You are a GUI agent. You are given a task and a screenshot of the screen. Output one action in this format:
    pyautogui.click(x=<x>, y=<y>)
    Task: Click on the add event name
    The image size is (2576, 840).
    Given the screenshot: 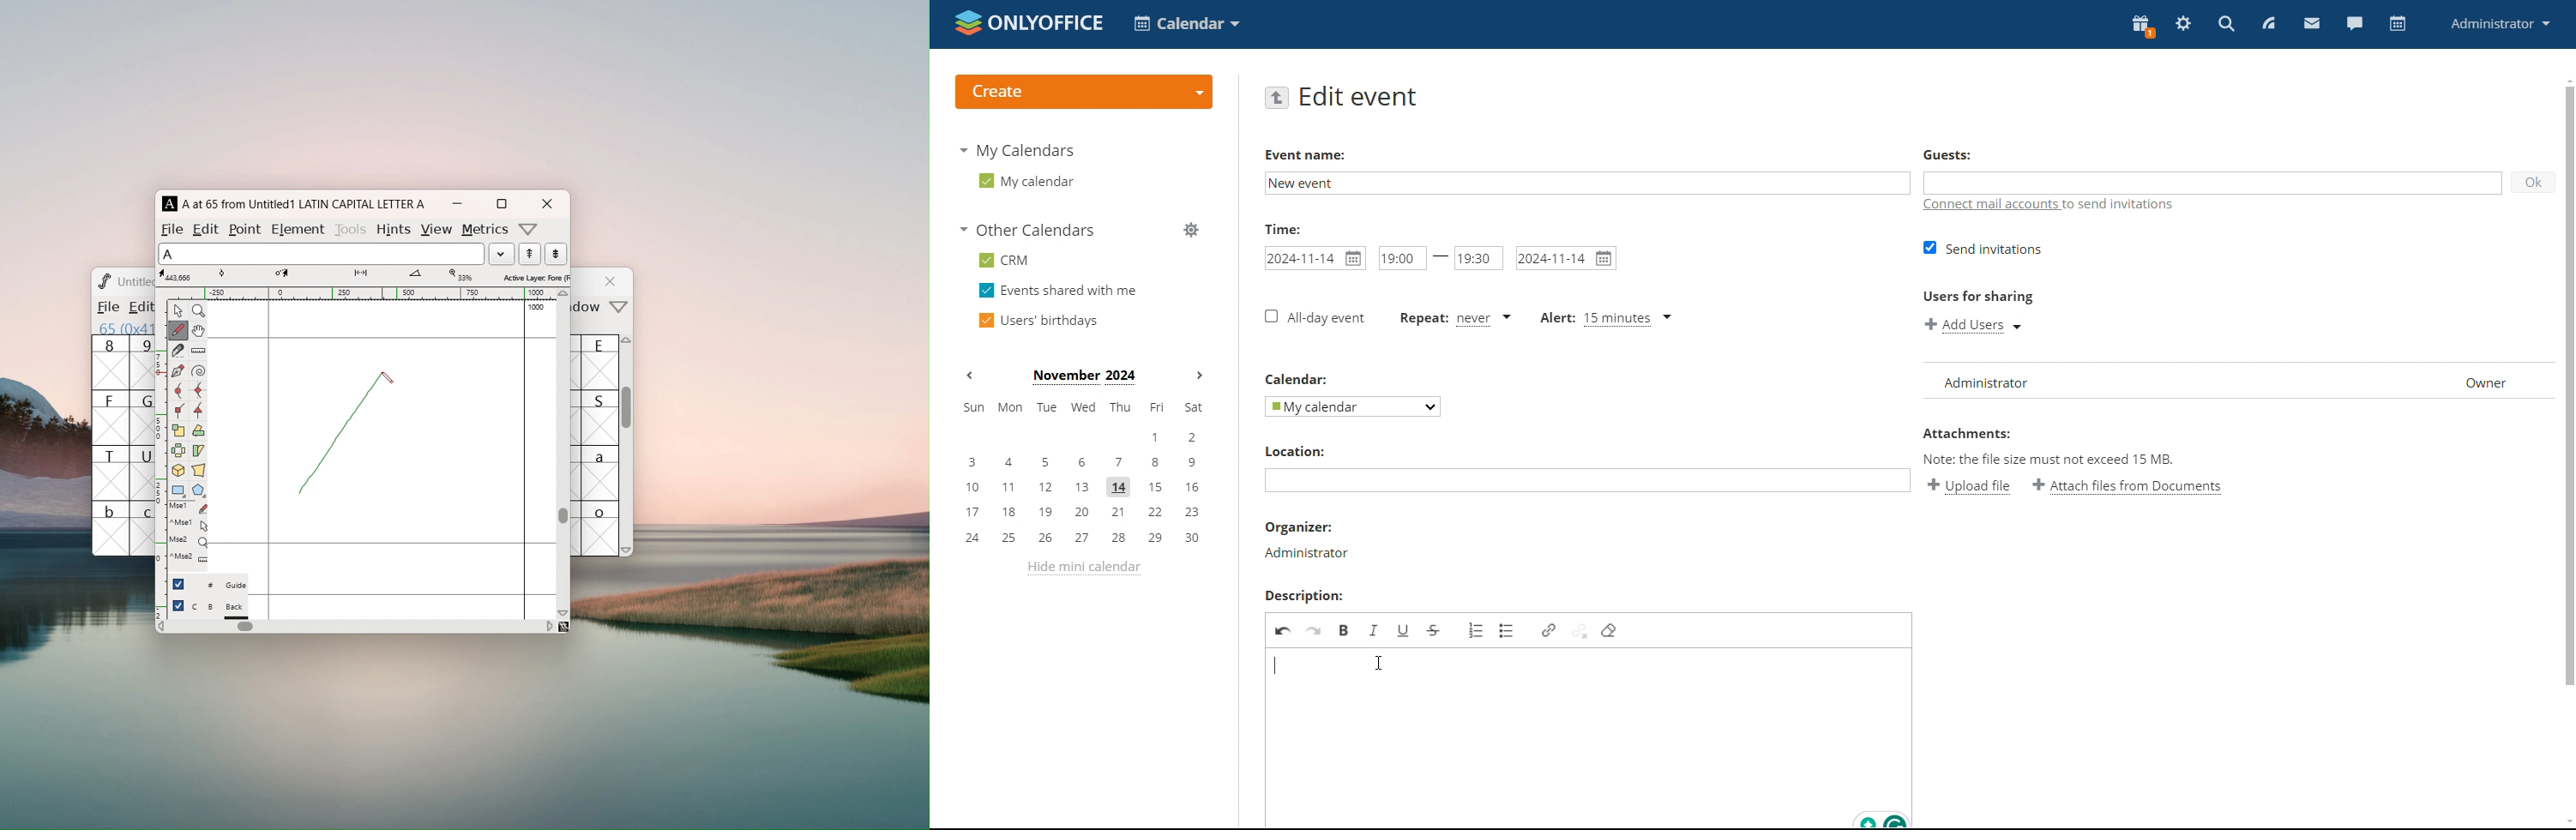 What is the action you would take?
    pyautogui.click(x=1586, y=183)
    